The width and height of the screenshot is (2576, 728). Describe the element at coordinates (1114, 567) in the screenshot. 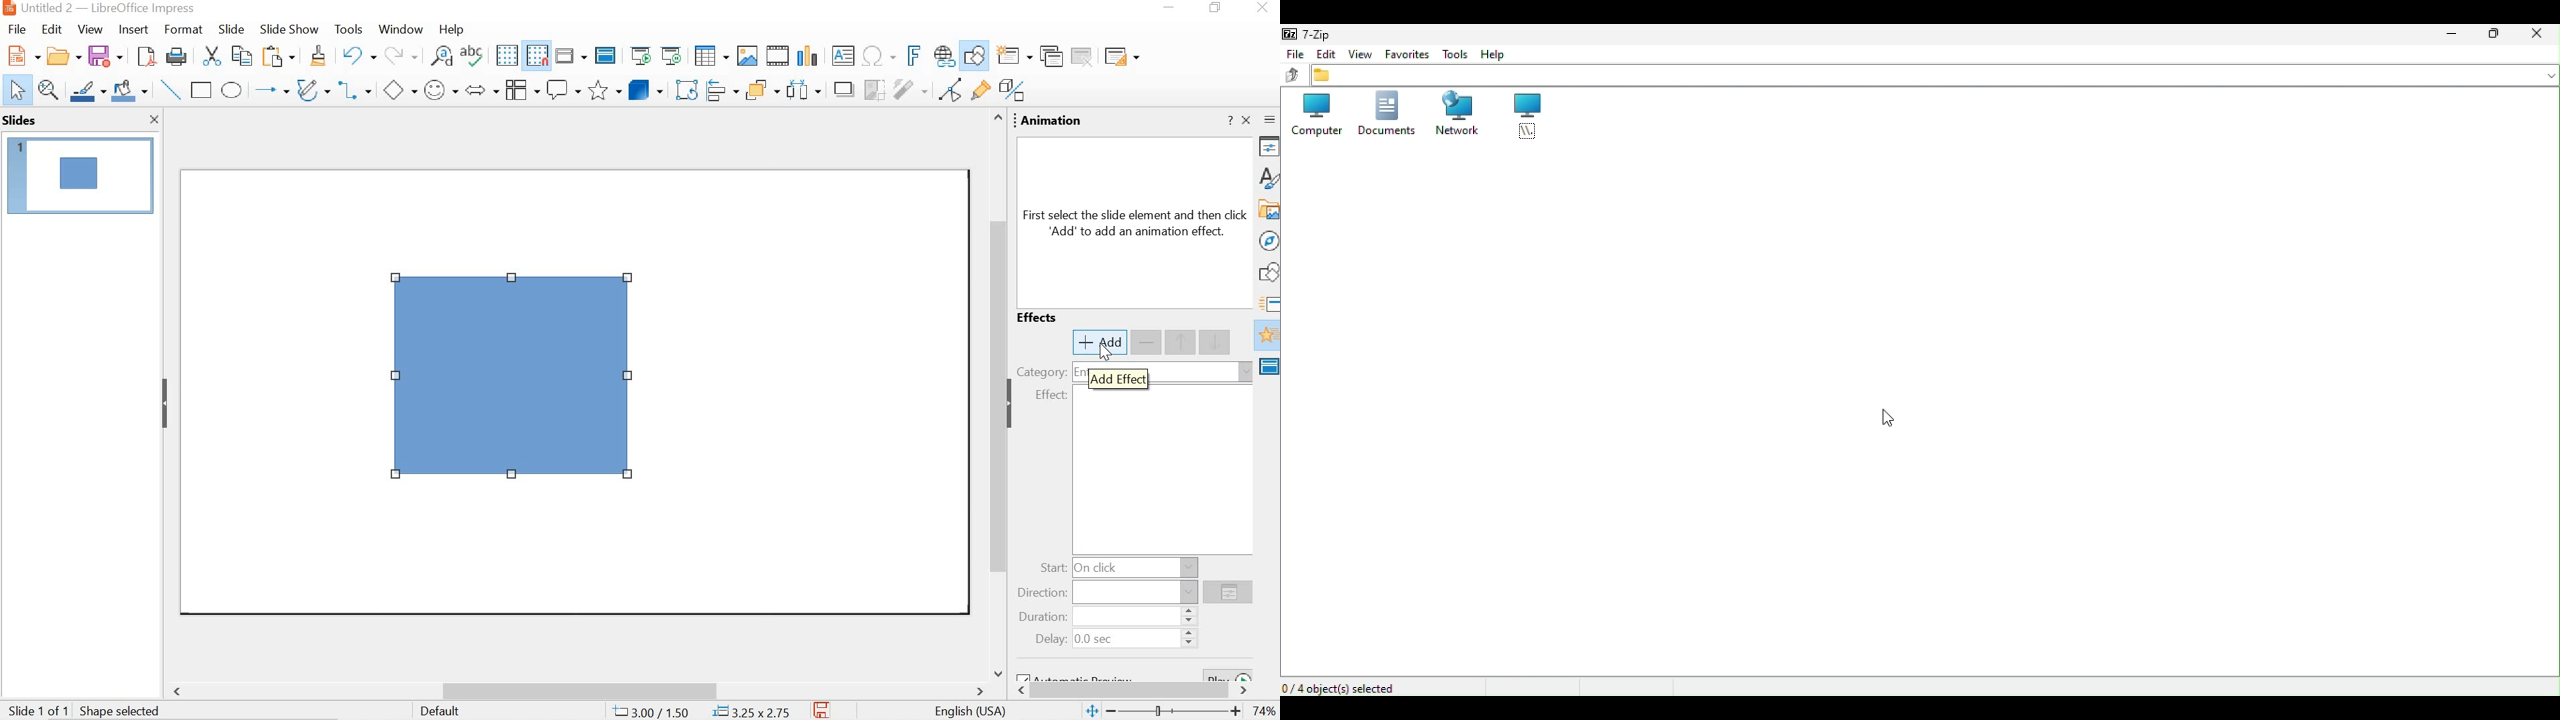

I see `start` at that location.